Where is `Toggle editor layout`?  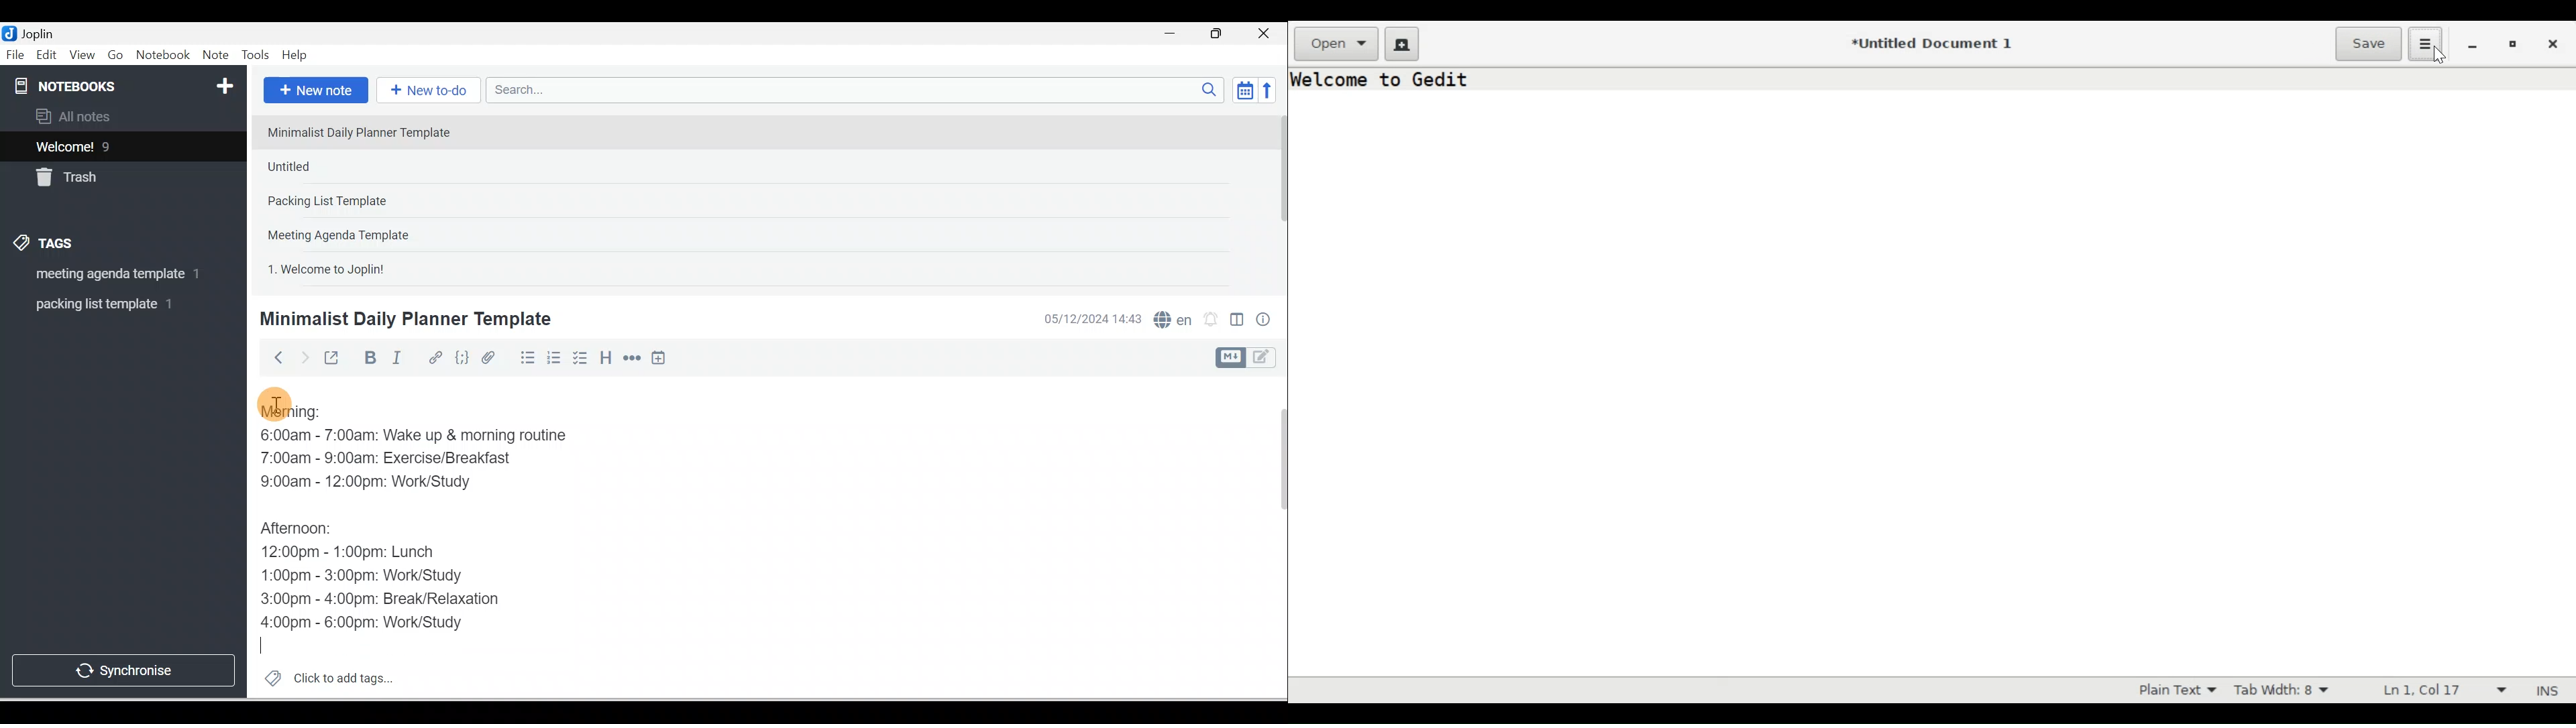
Toggle editor layout is located at coordinates (1250, 358).